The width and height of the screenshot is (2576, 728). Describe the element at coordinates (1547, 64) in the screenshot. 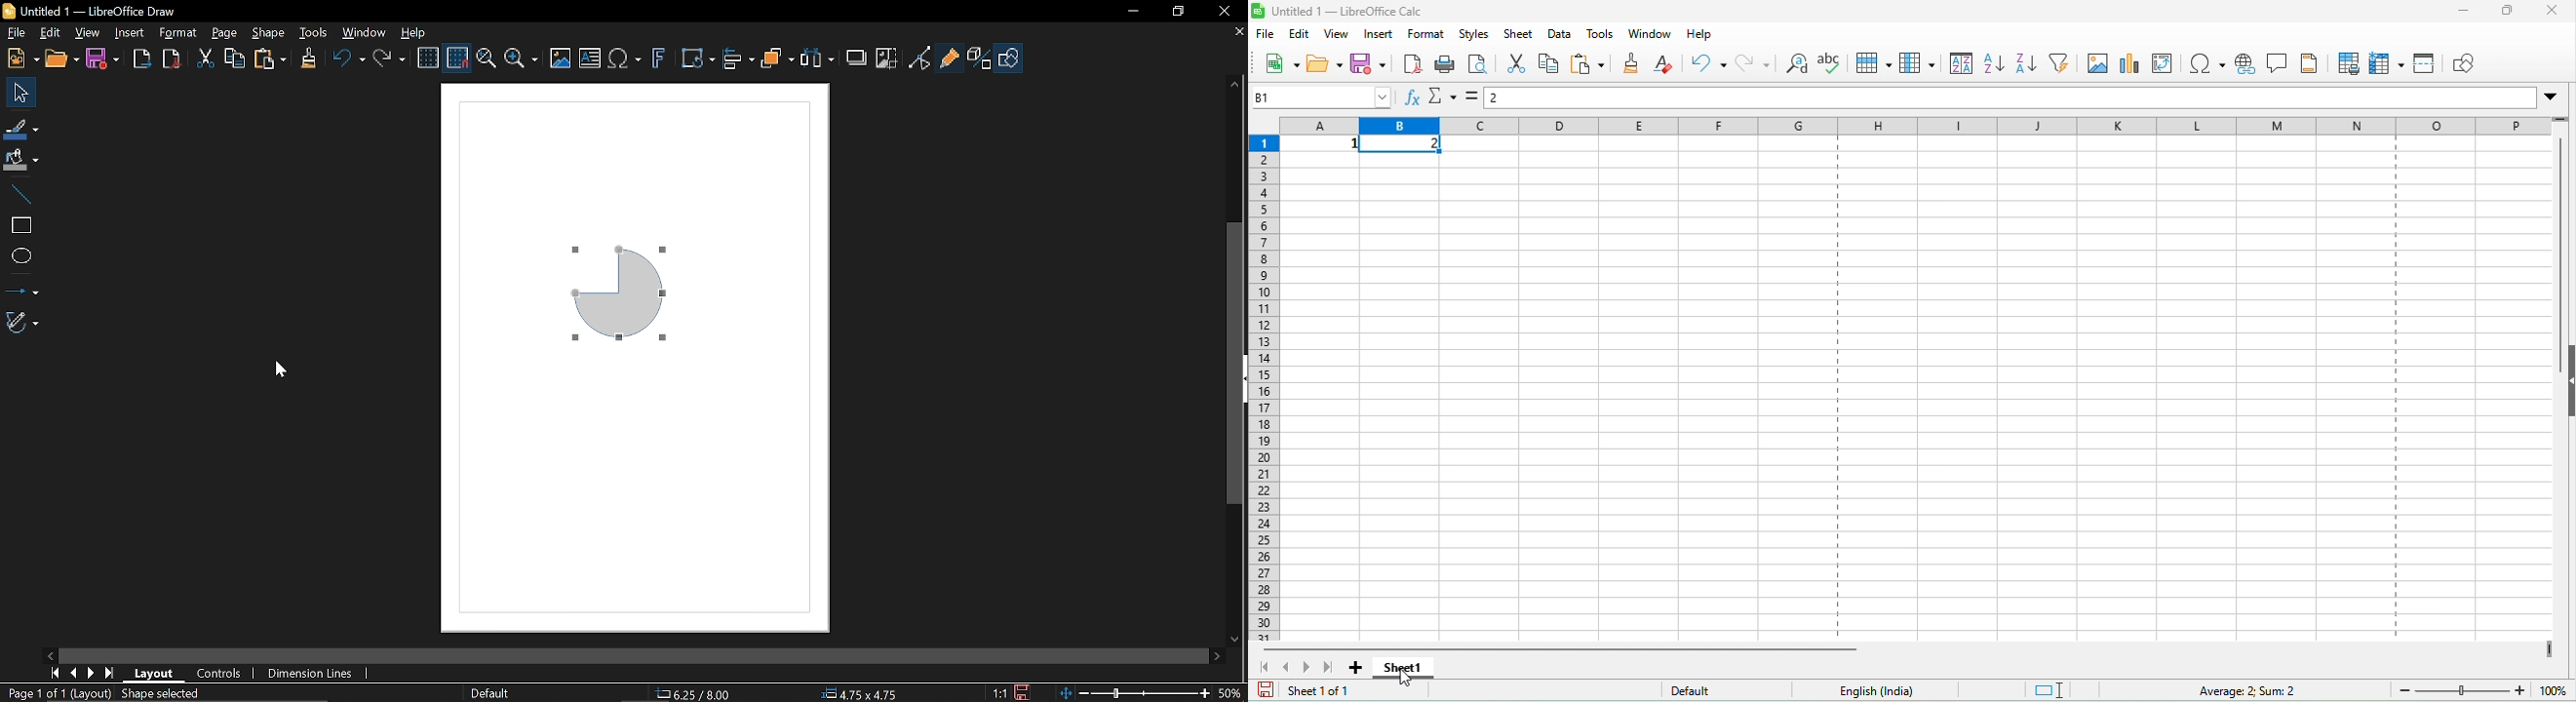

I see `copy` at that location.